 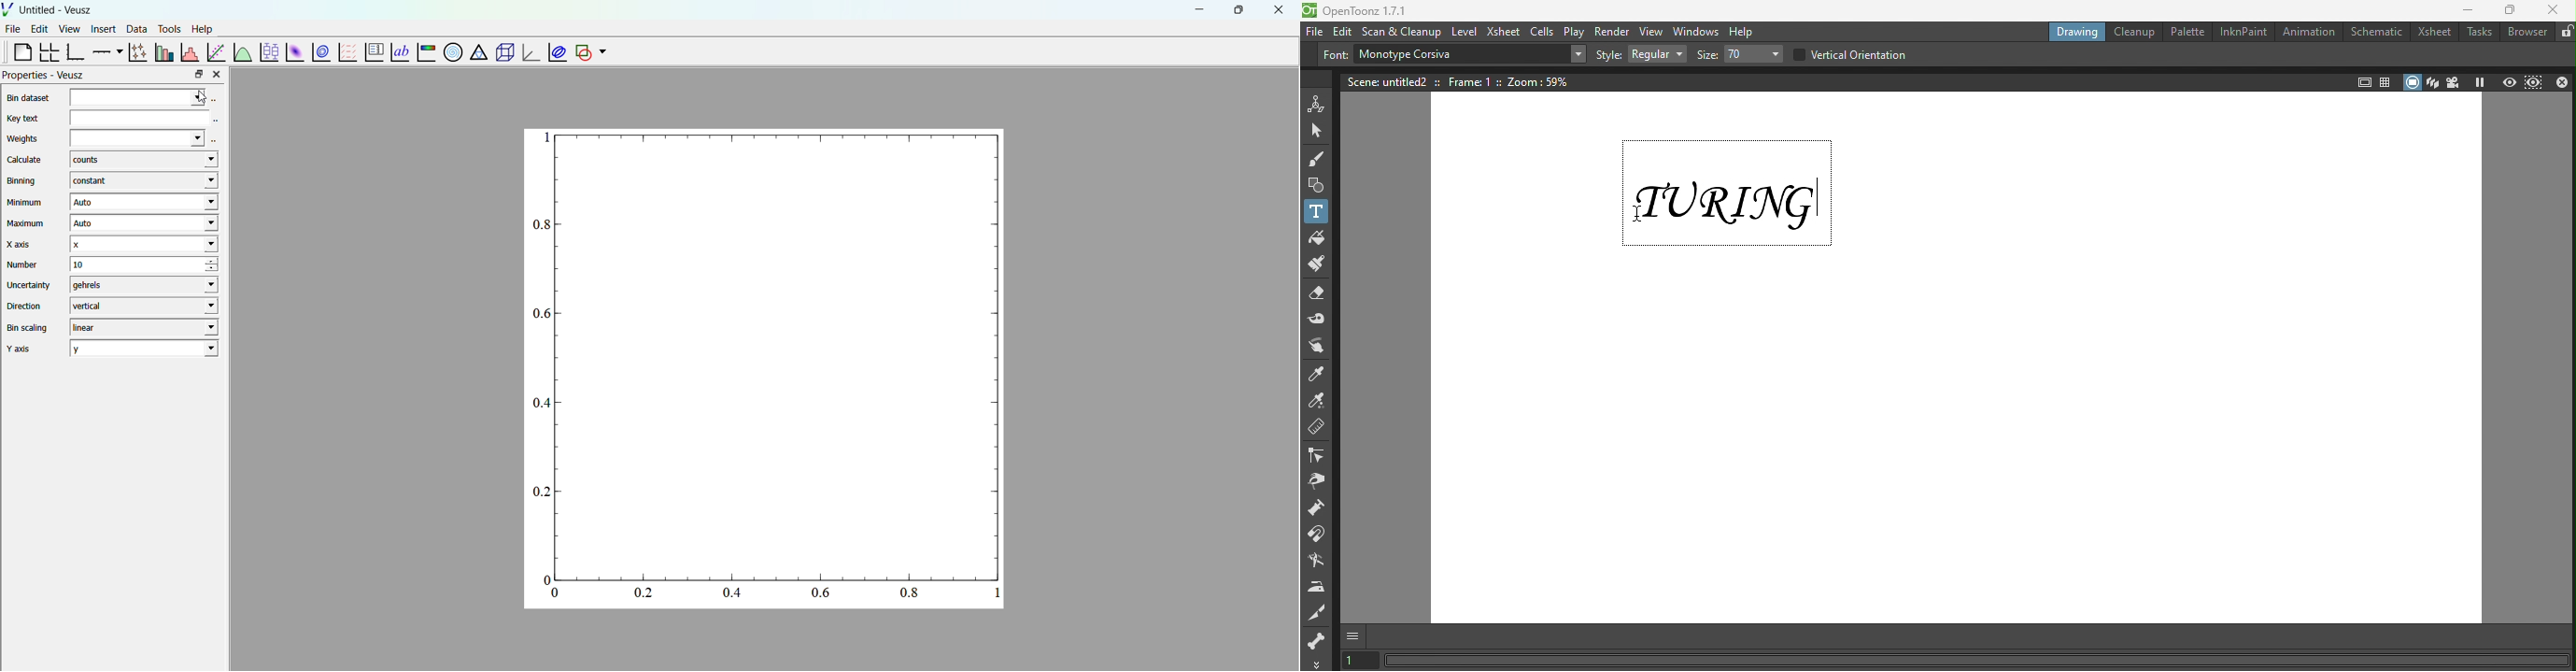 I want to click on GUI Show/hide, so click(x=1353, y=635).